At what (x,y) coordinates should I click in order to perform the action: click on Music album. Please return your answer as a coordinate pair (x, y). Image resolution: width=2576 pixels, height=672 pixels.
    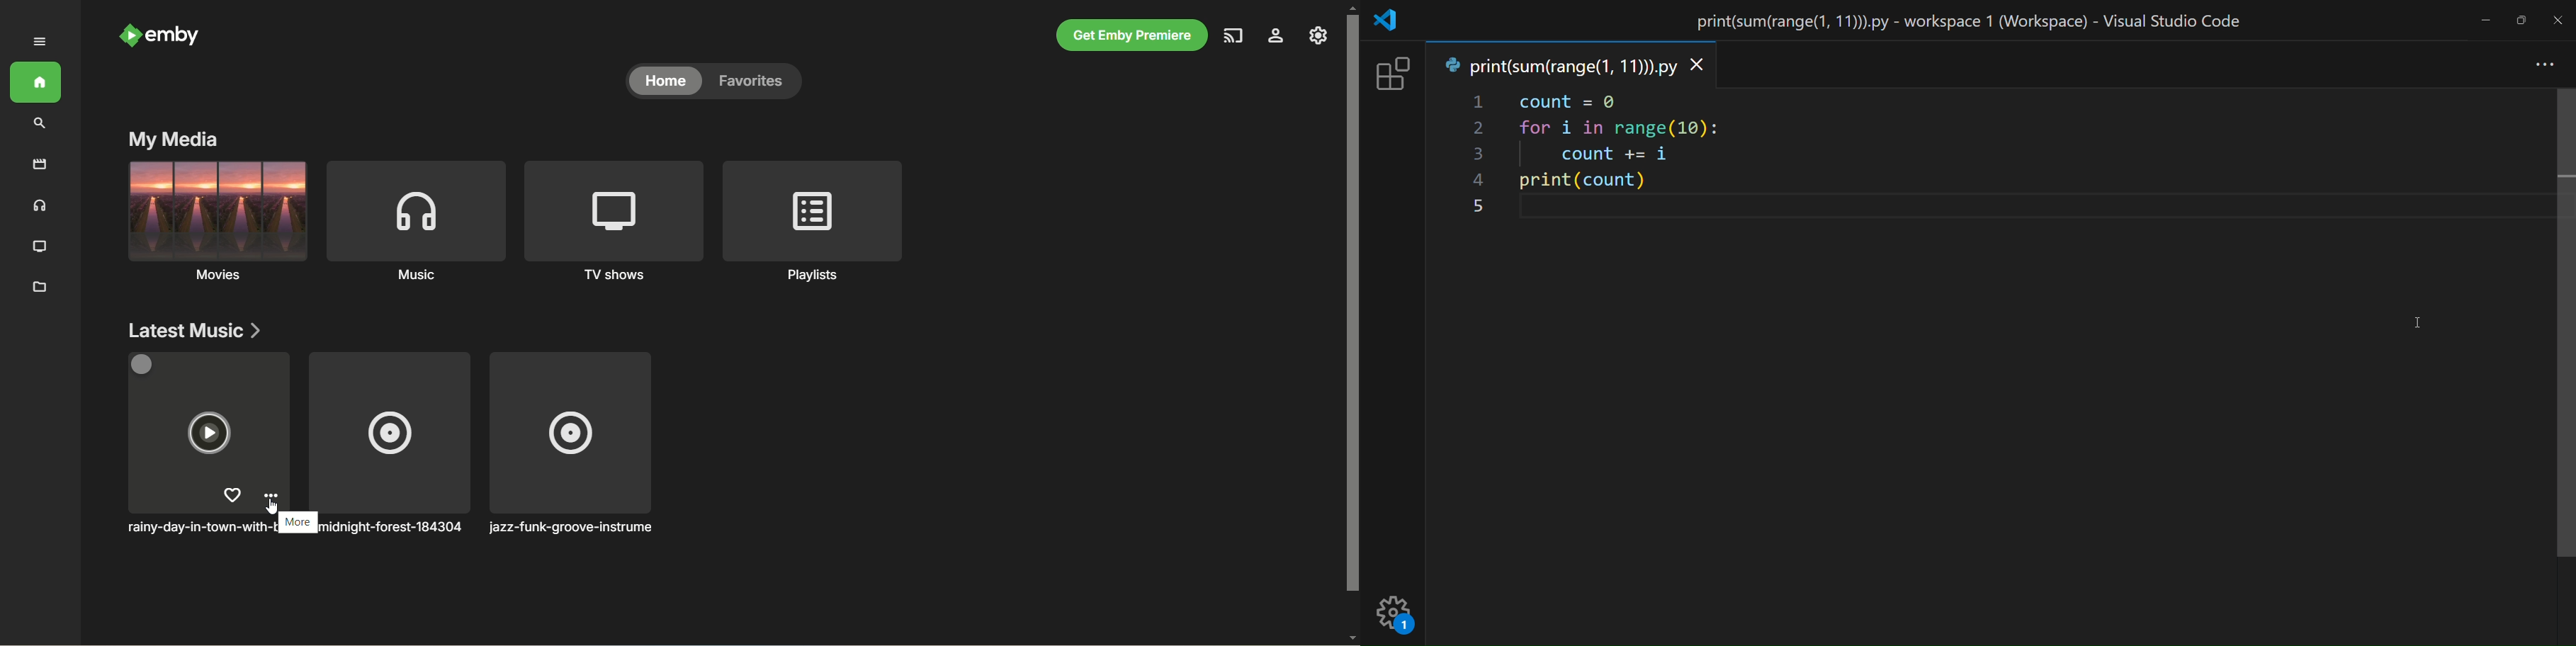
    Looking at the image, I should click on (389, 443).